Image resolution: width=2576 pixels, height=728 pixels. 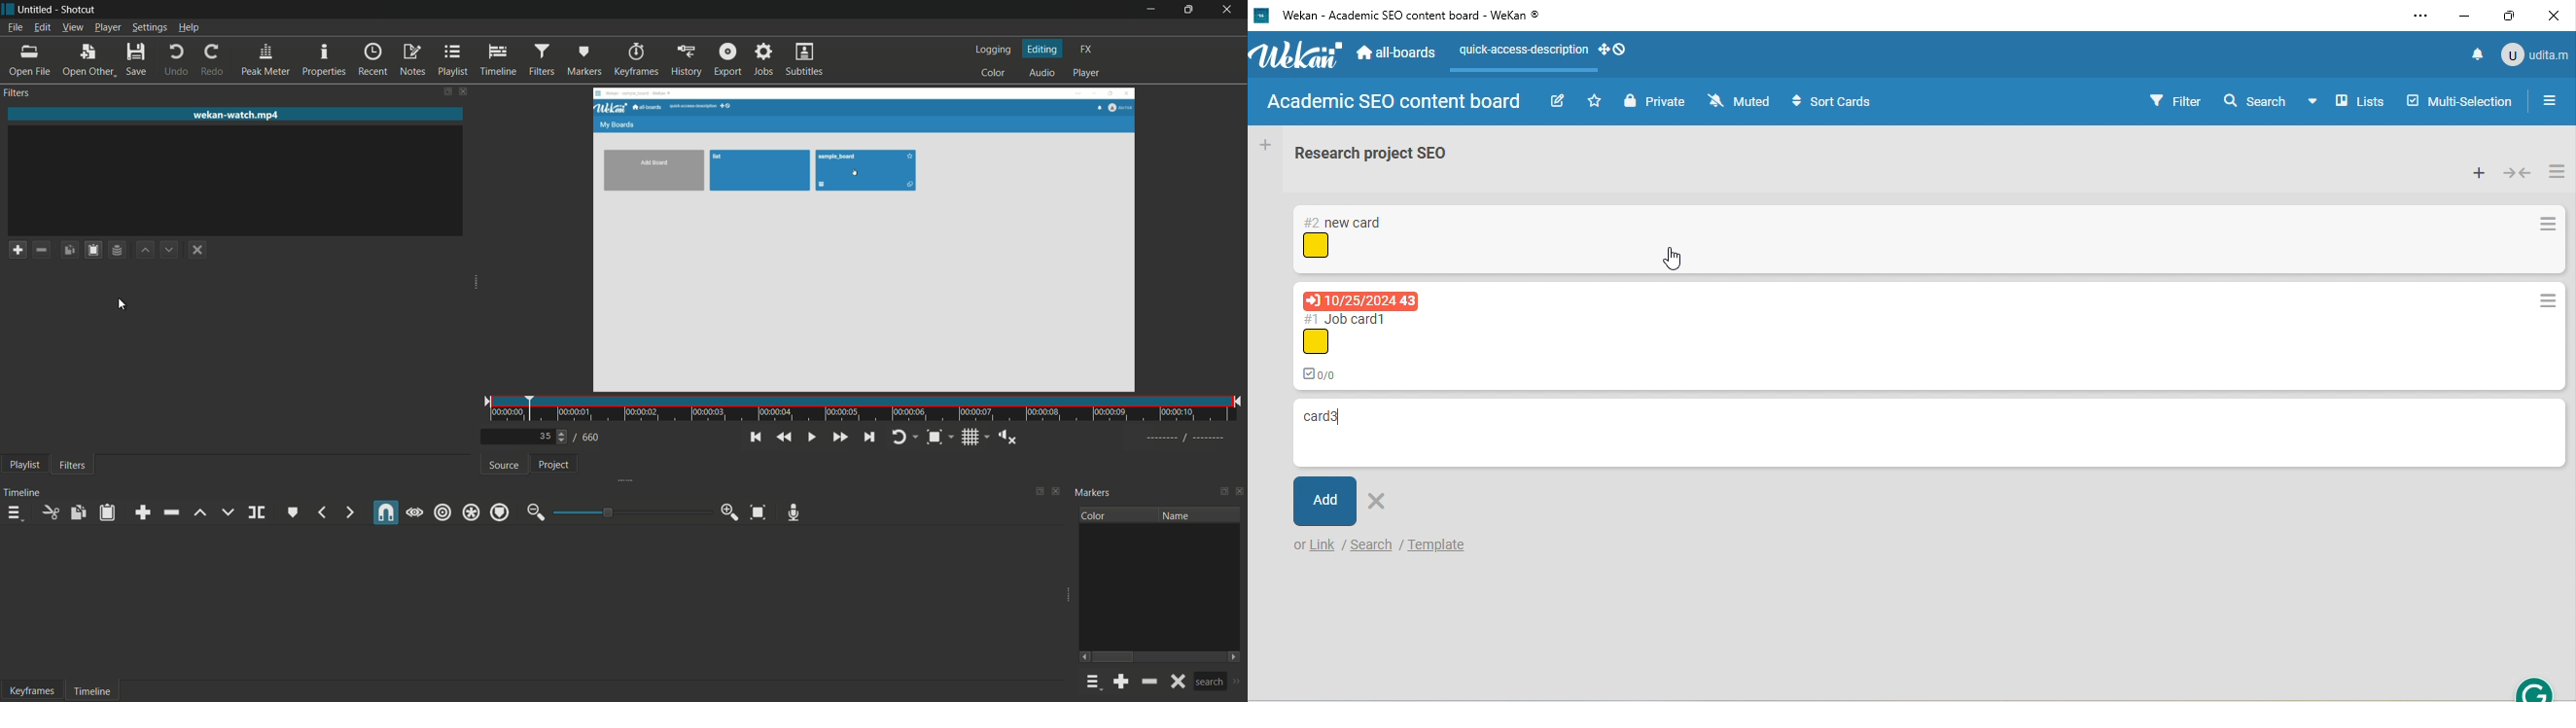 What do you see at coordinates (972, 439) in the screenshot?
I see `toggle grid` at bounding box center [972, 439].